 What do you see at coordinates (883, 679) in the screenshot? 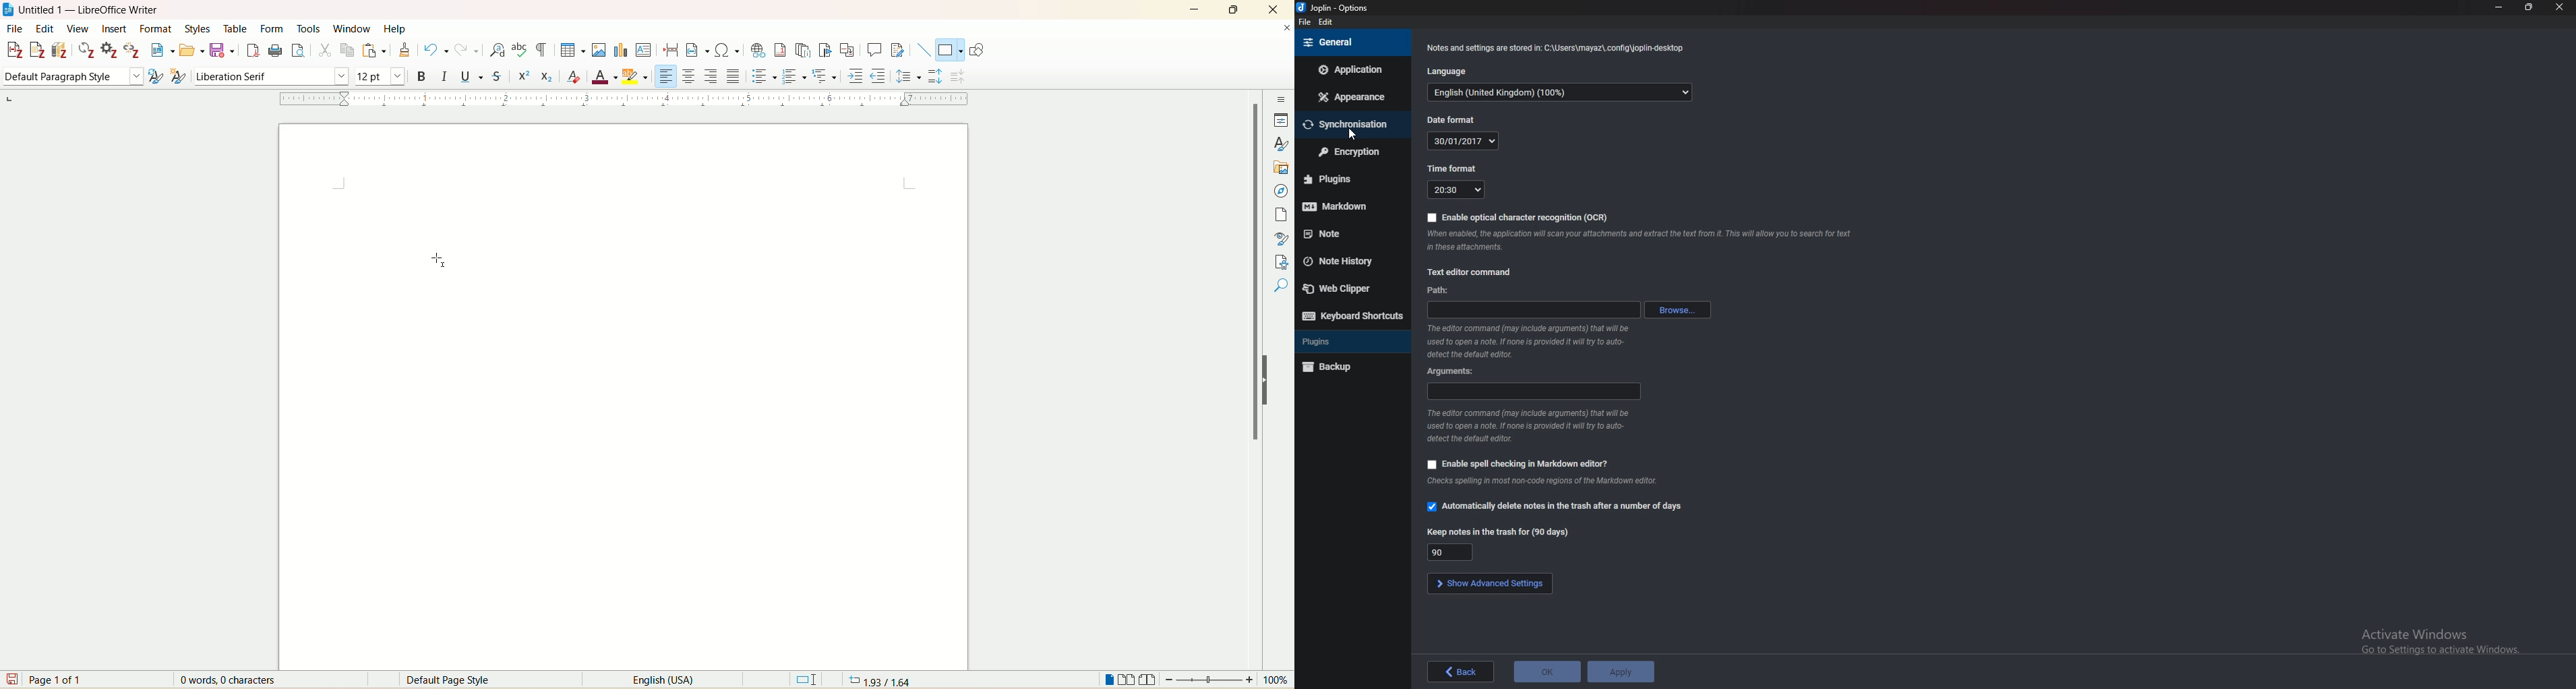
I see `1.93/1.64` at bounding box center [883, 679].